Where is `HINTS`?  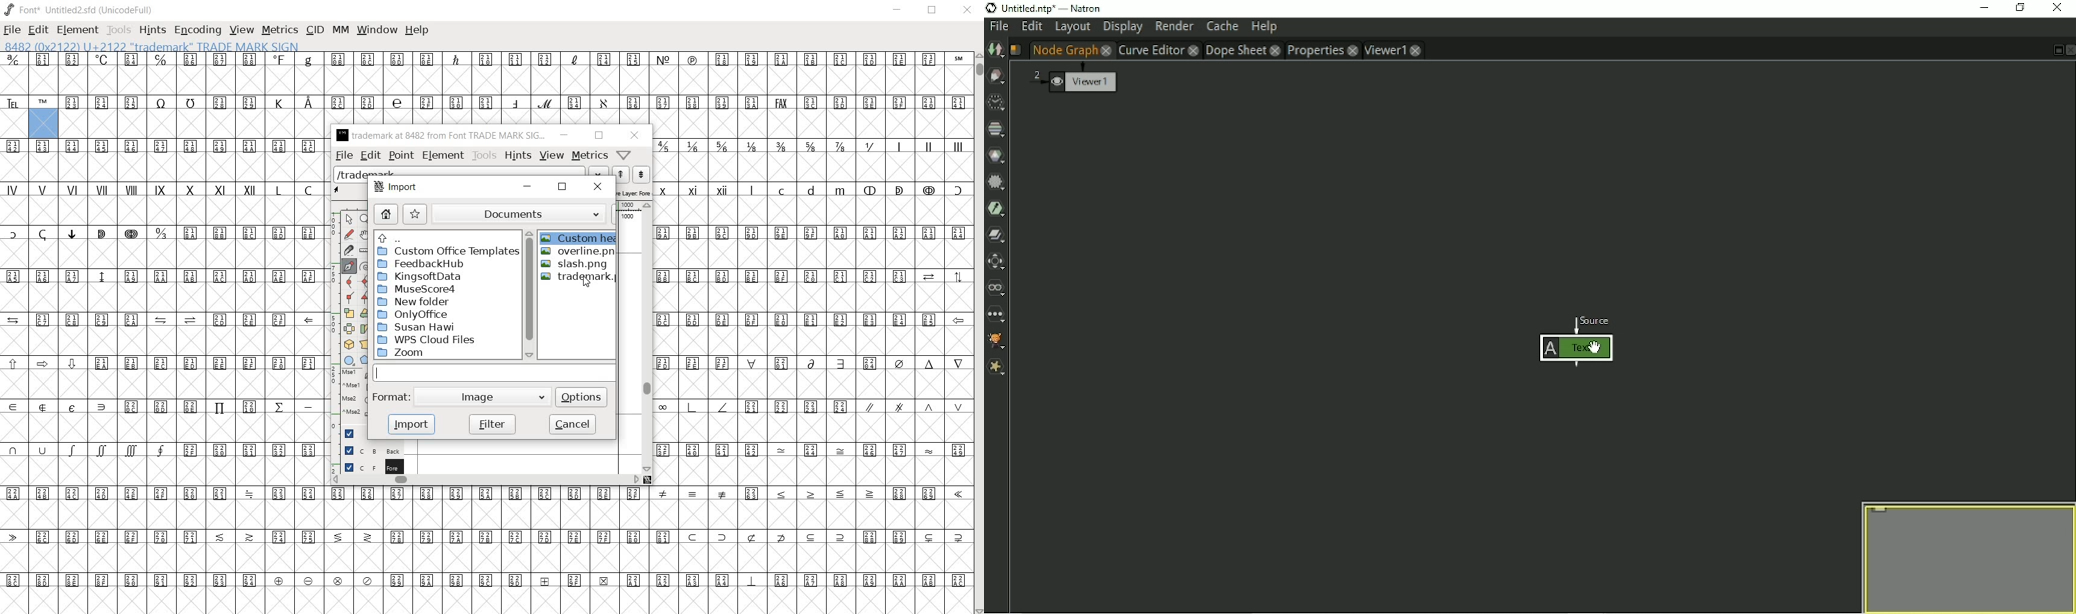
HINTS is located at coordinates (151, 30).